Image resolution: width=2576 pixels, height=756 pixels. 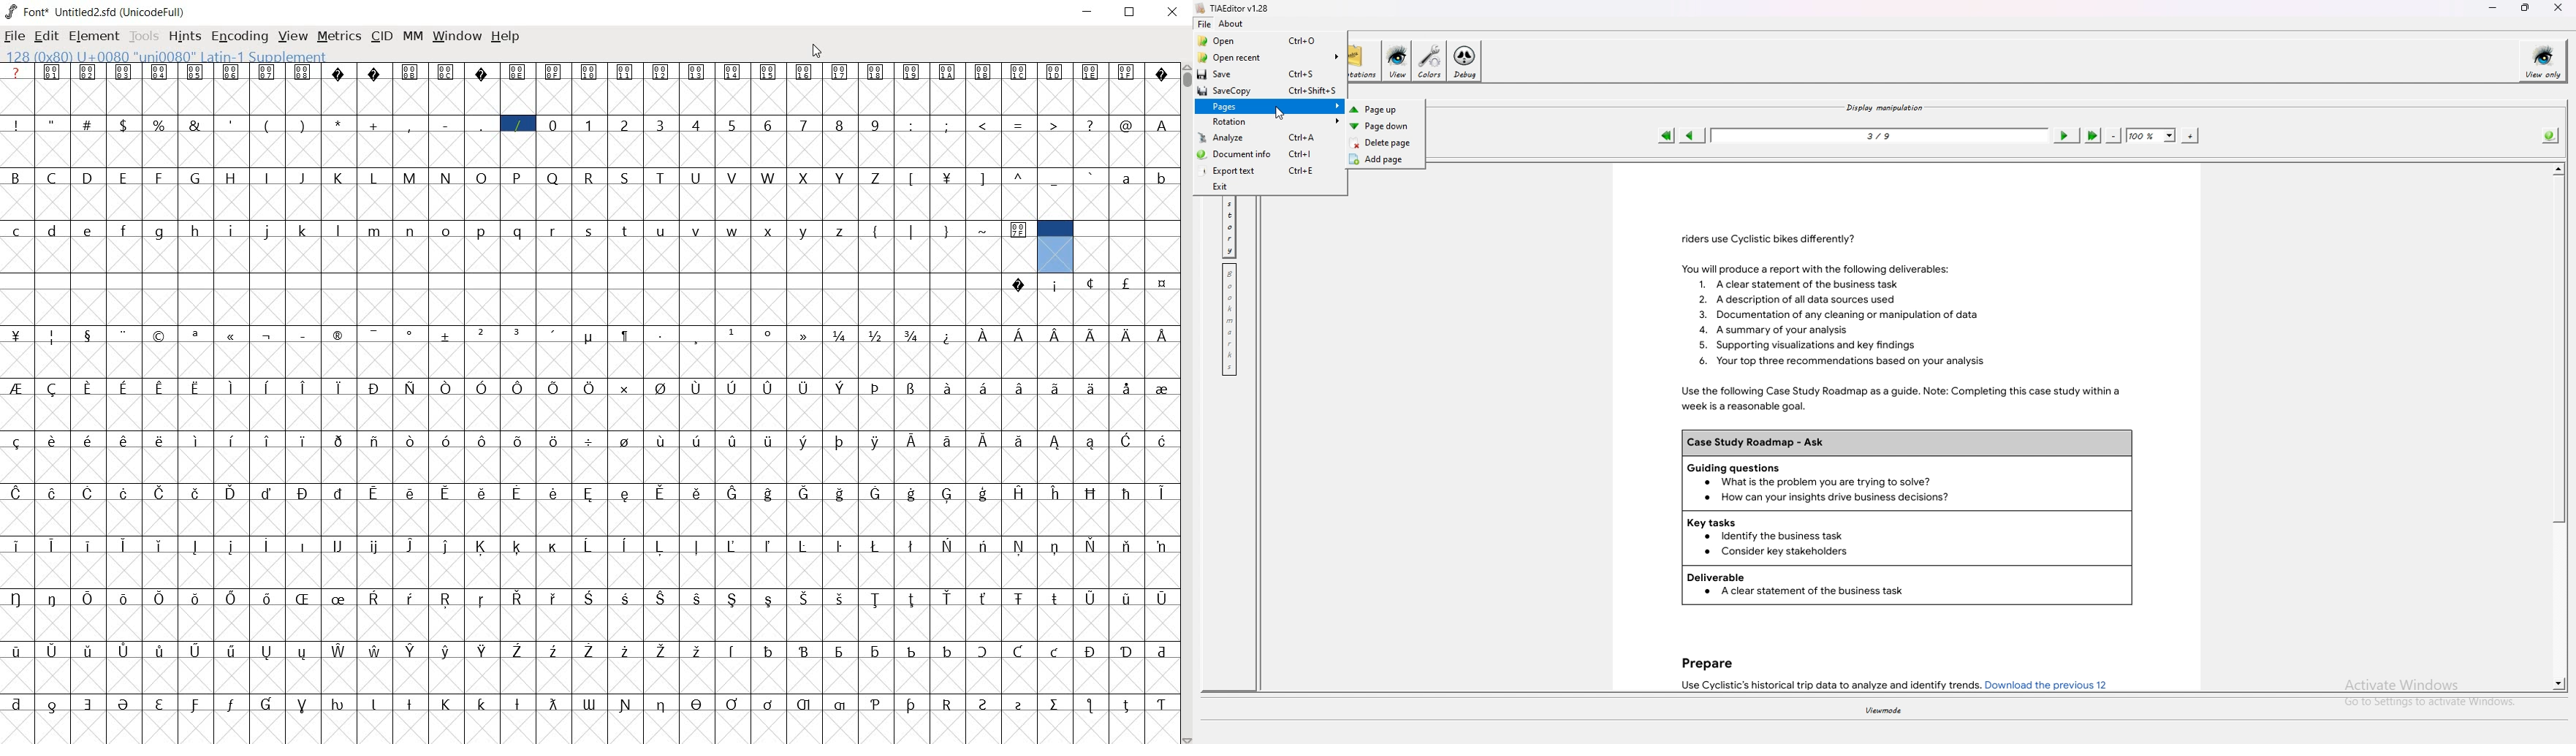 What do you see at coordinates (1091, 650) in the screenshot?
I see `Symbol` at bounding box center [1091, 650].